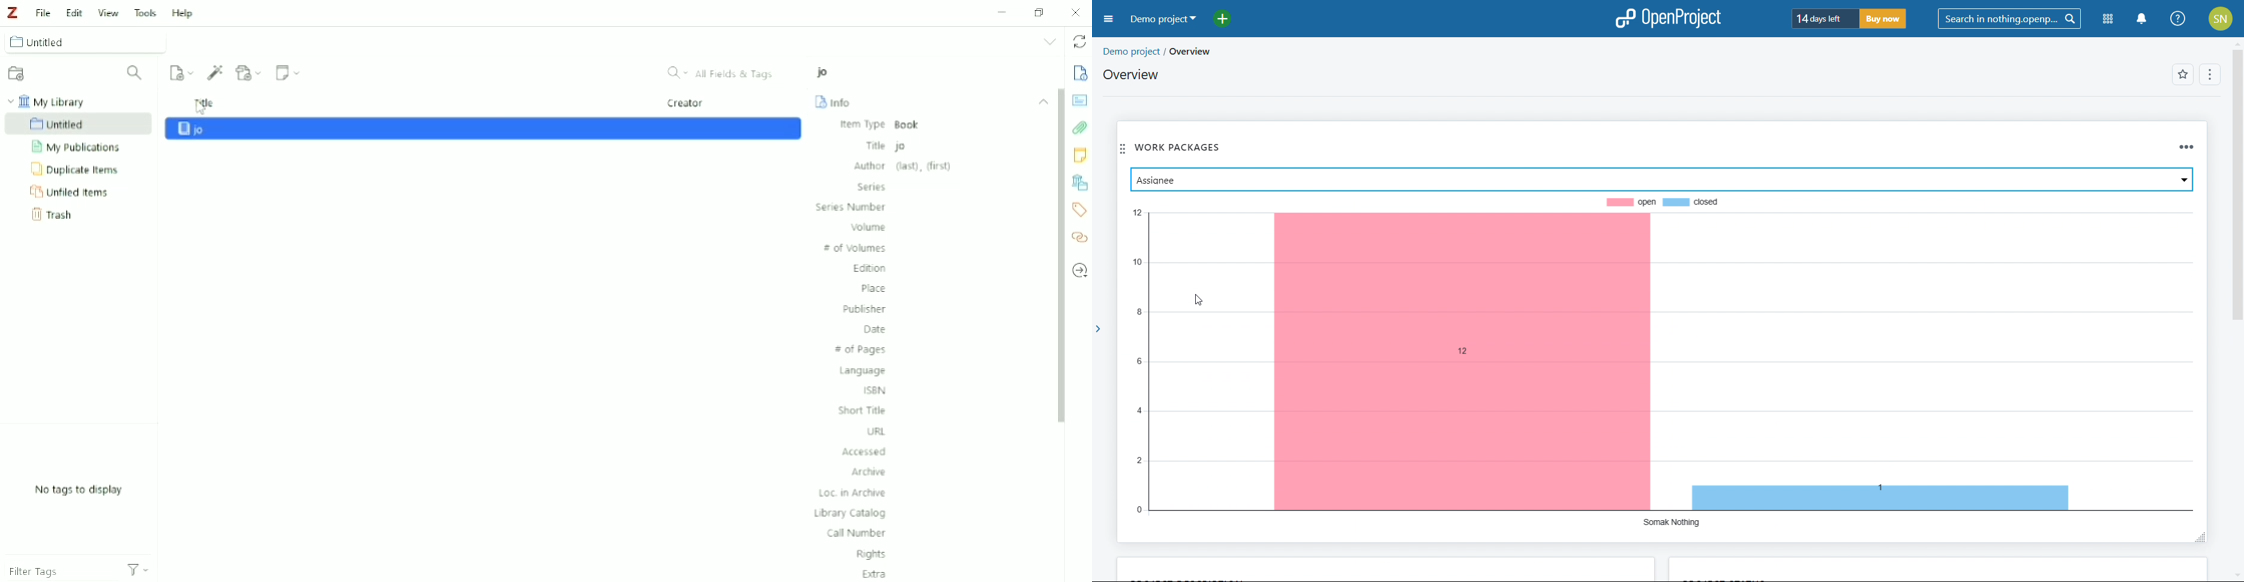  Describe the element at coordinates (2180, 143) in the screenshot. I see `options` at that location.